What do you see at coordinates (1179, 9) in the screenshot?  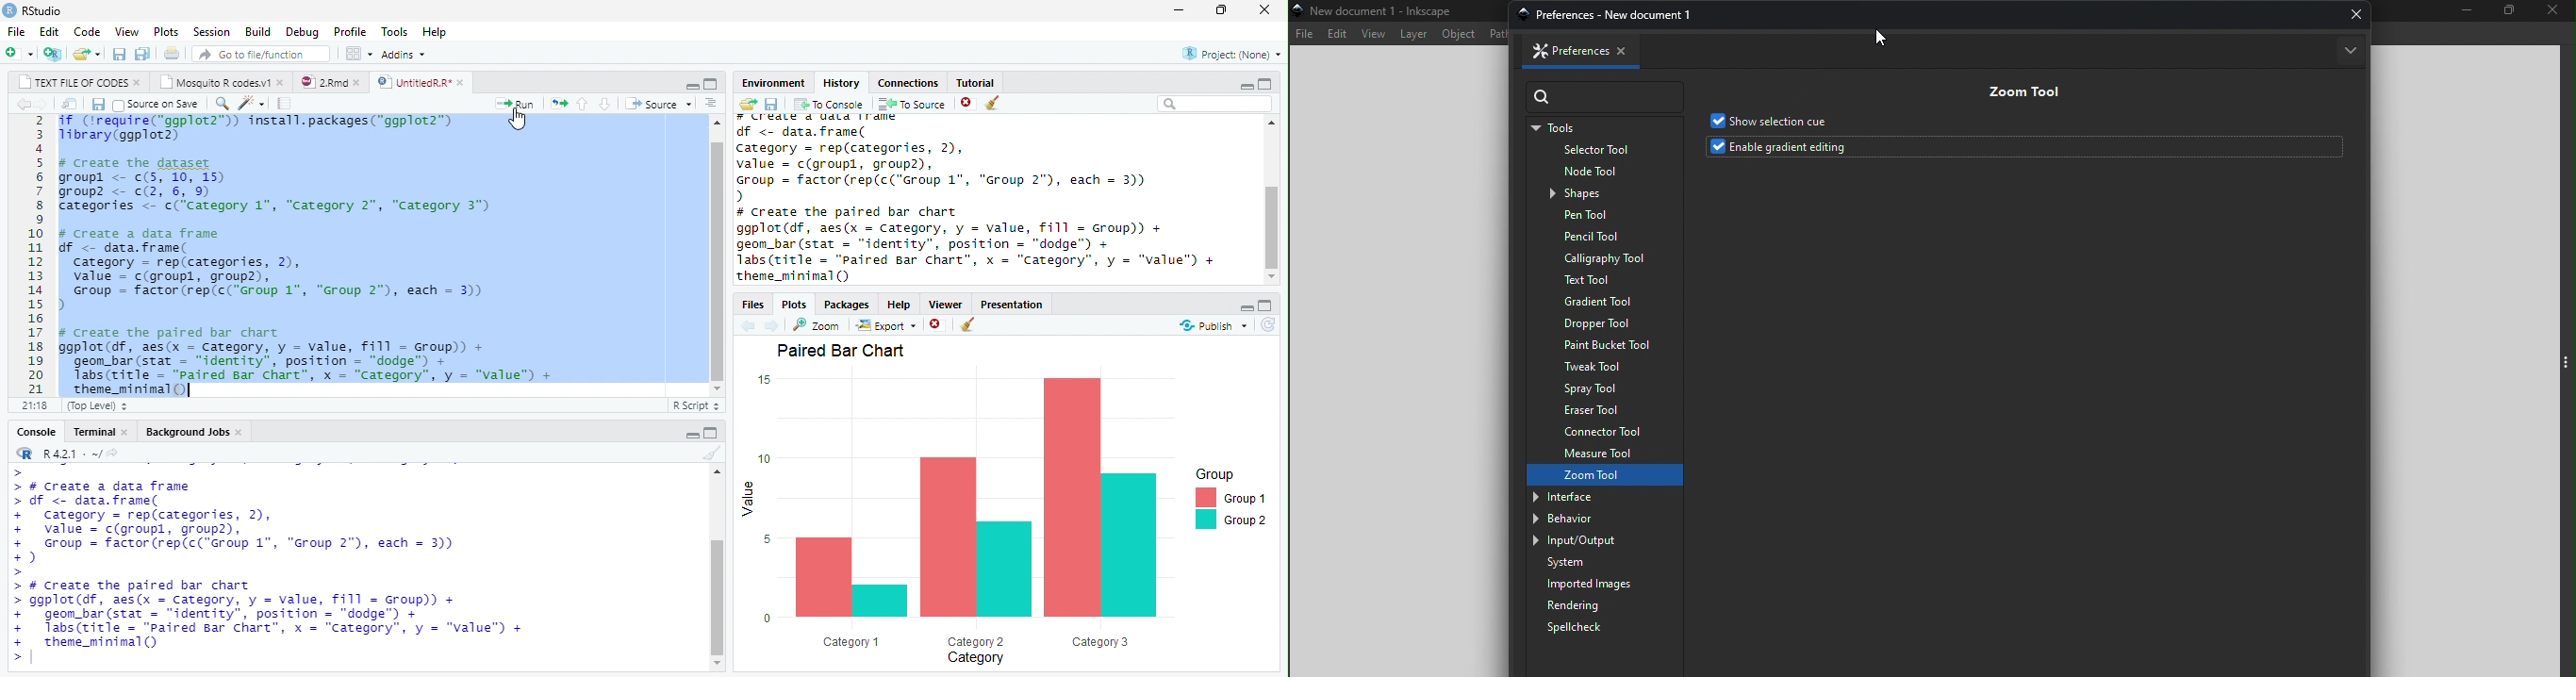 I see `minimize` at bounding box center [1179, 9].